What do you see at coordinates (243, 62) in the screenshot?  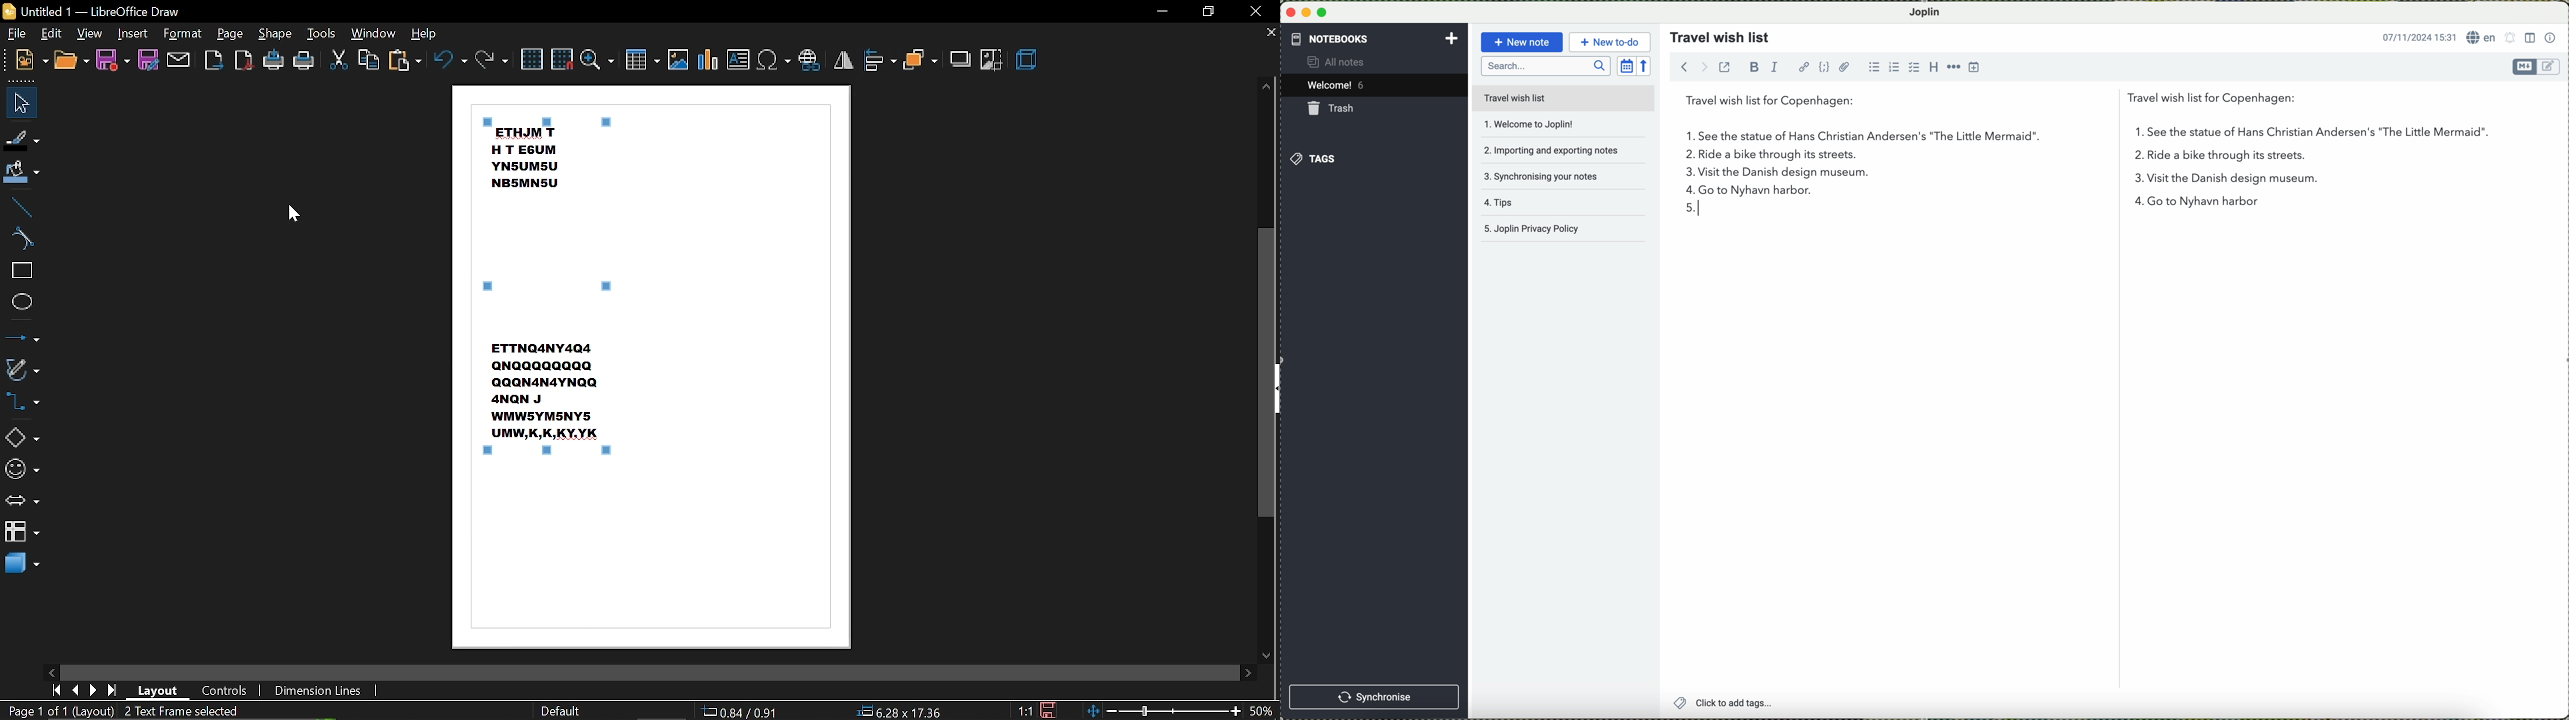 I see `export as pdf` at bounding box center [243, 62].